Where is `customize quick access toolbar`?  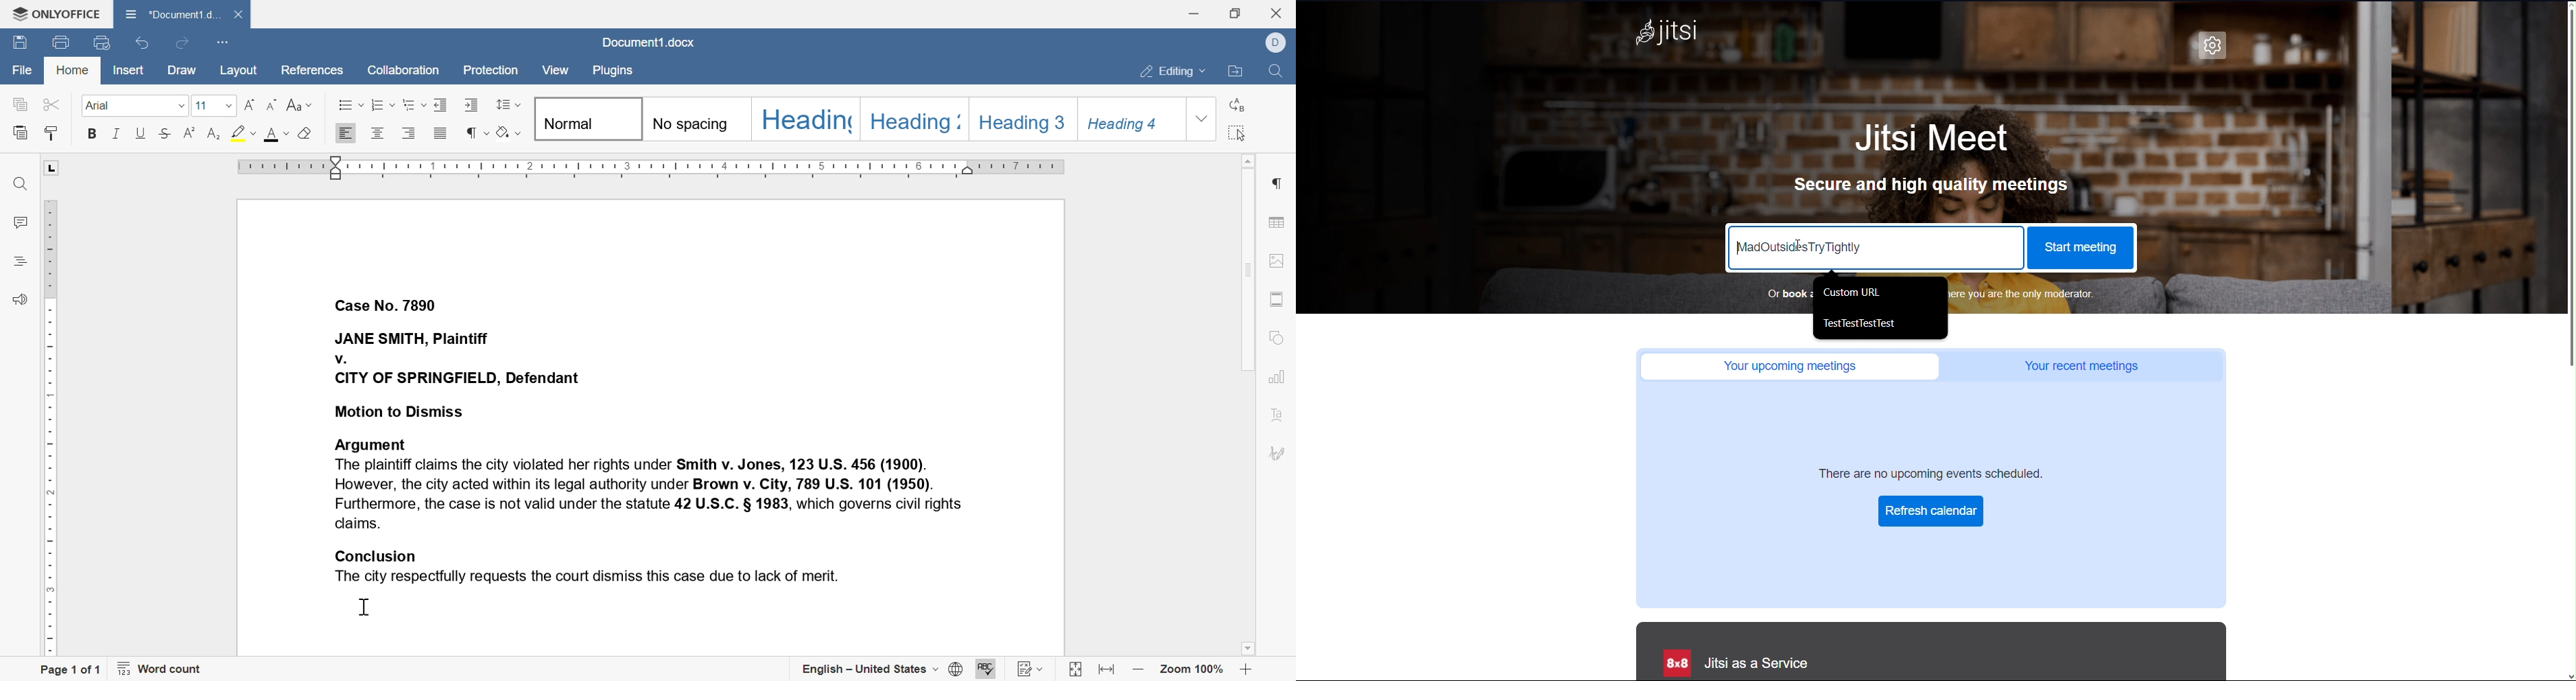
customize quick access toolbar is located at coordinates (222, 43).